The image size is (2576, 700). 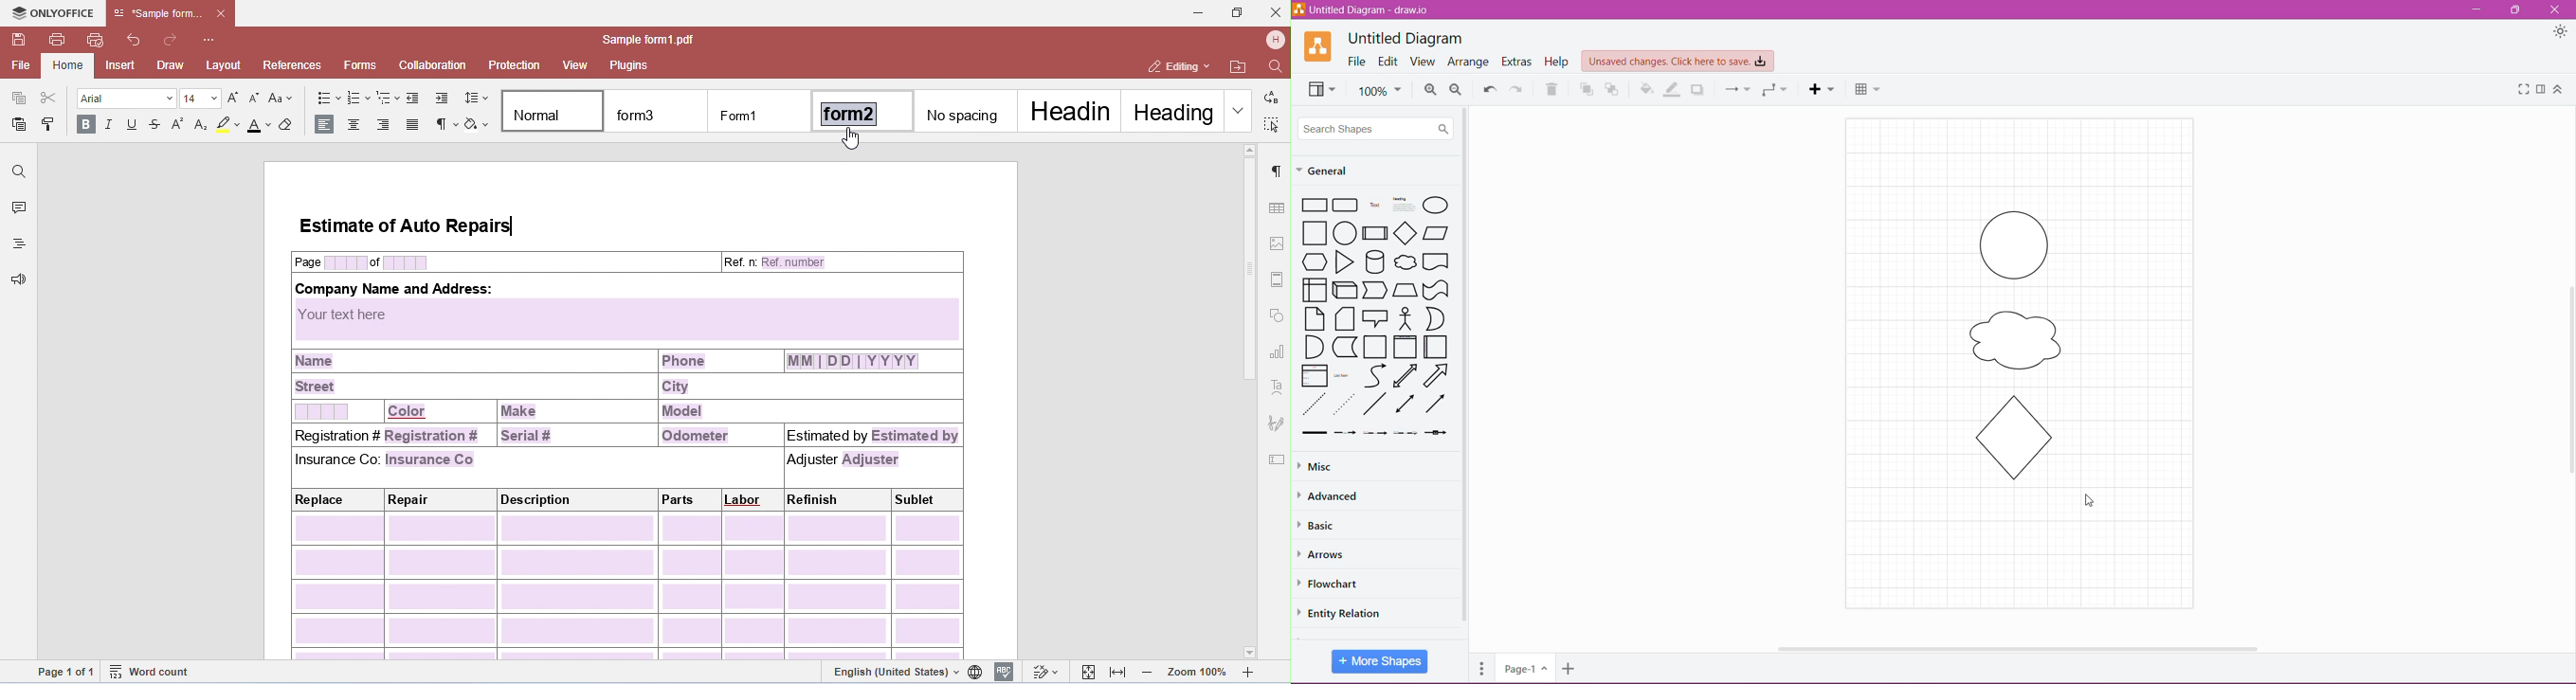 What do you see at coordinates (1405, 38) in the screenshot?
I see `Untitled Diagram` at bounding box center [1405, 38].